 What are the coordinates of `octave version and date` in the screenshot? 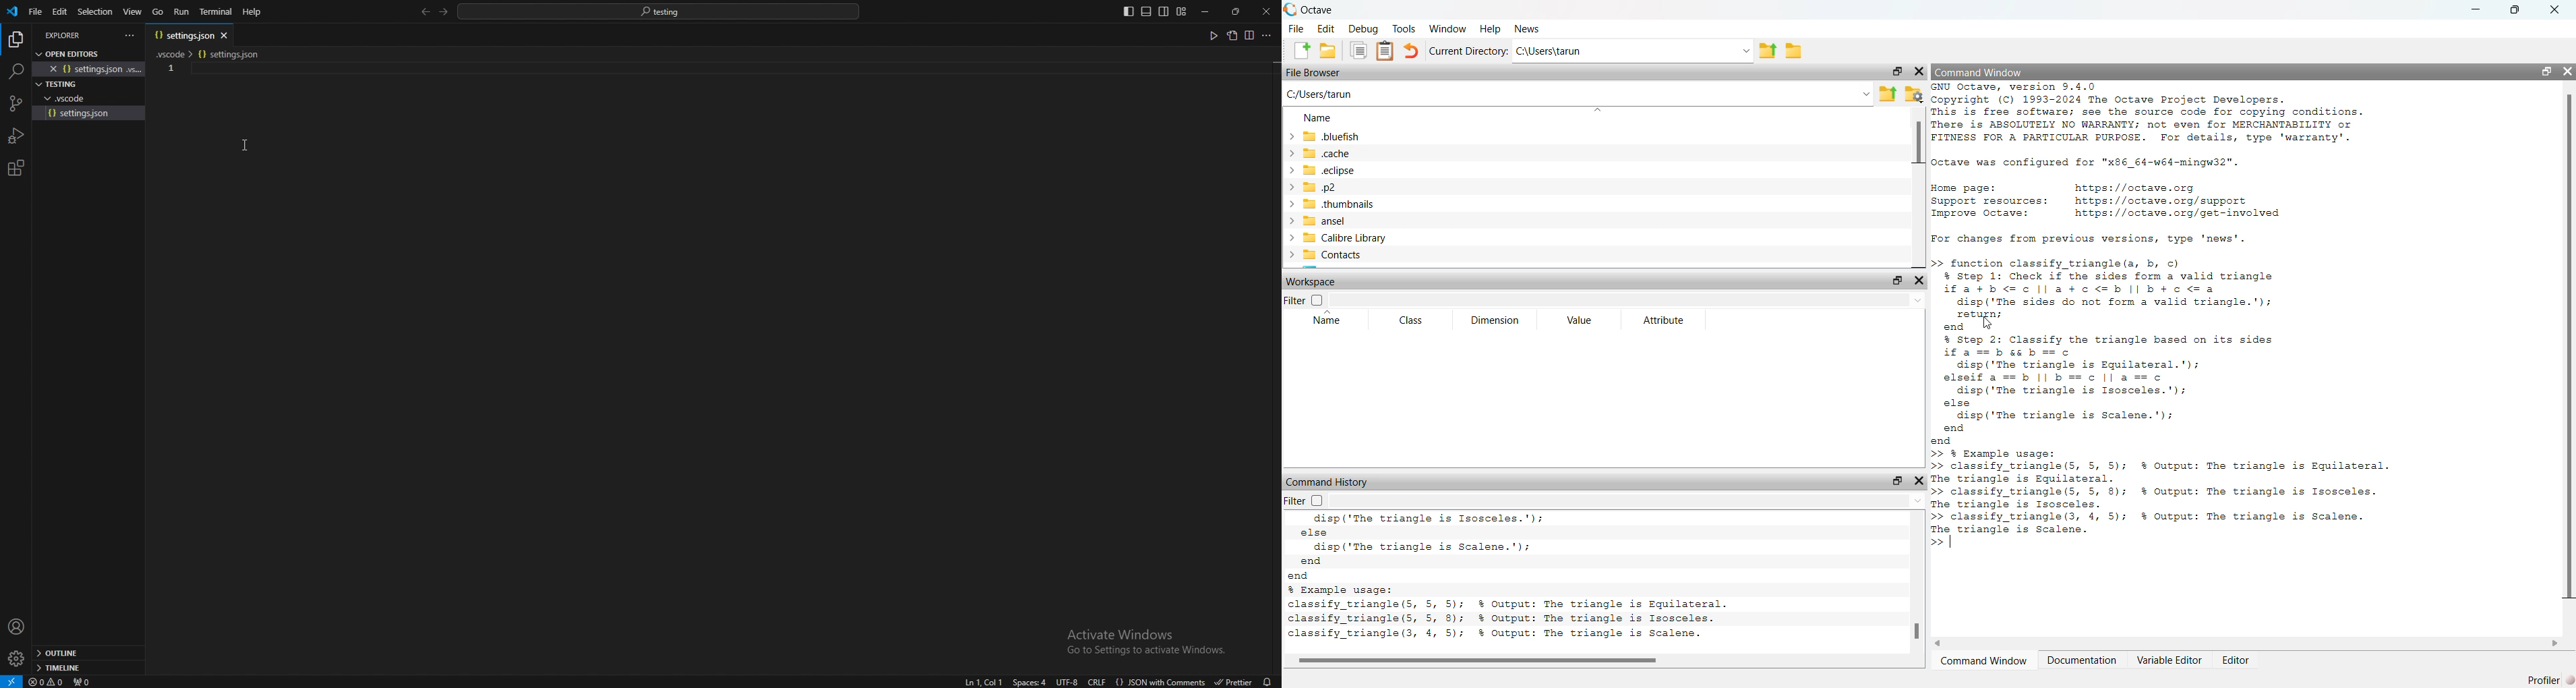 It's located at (1511, 636).